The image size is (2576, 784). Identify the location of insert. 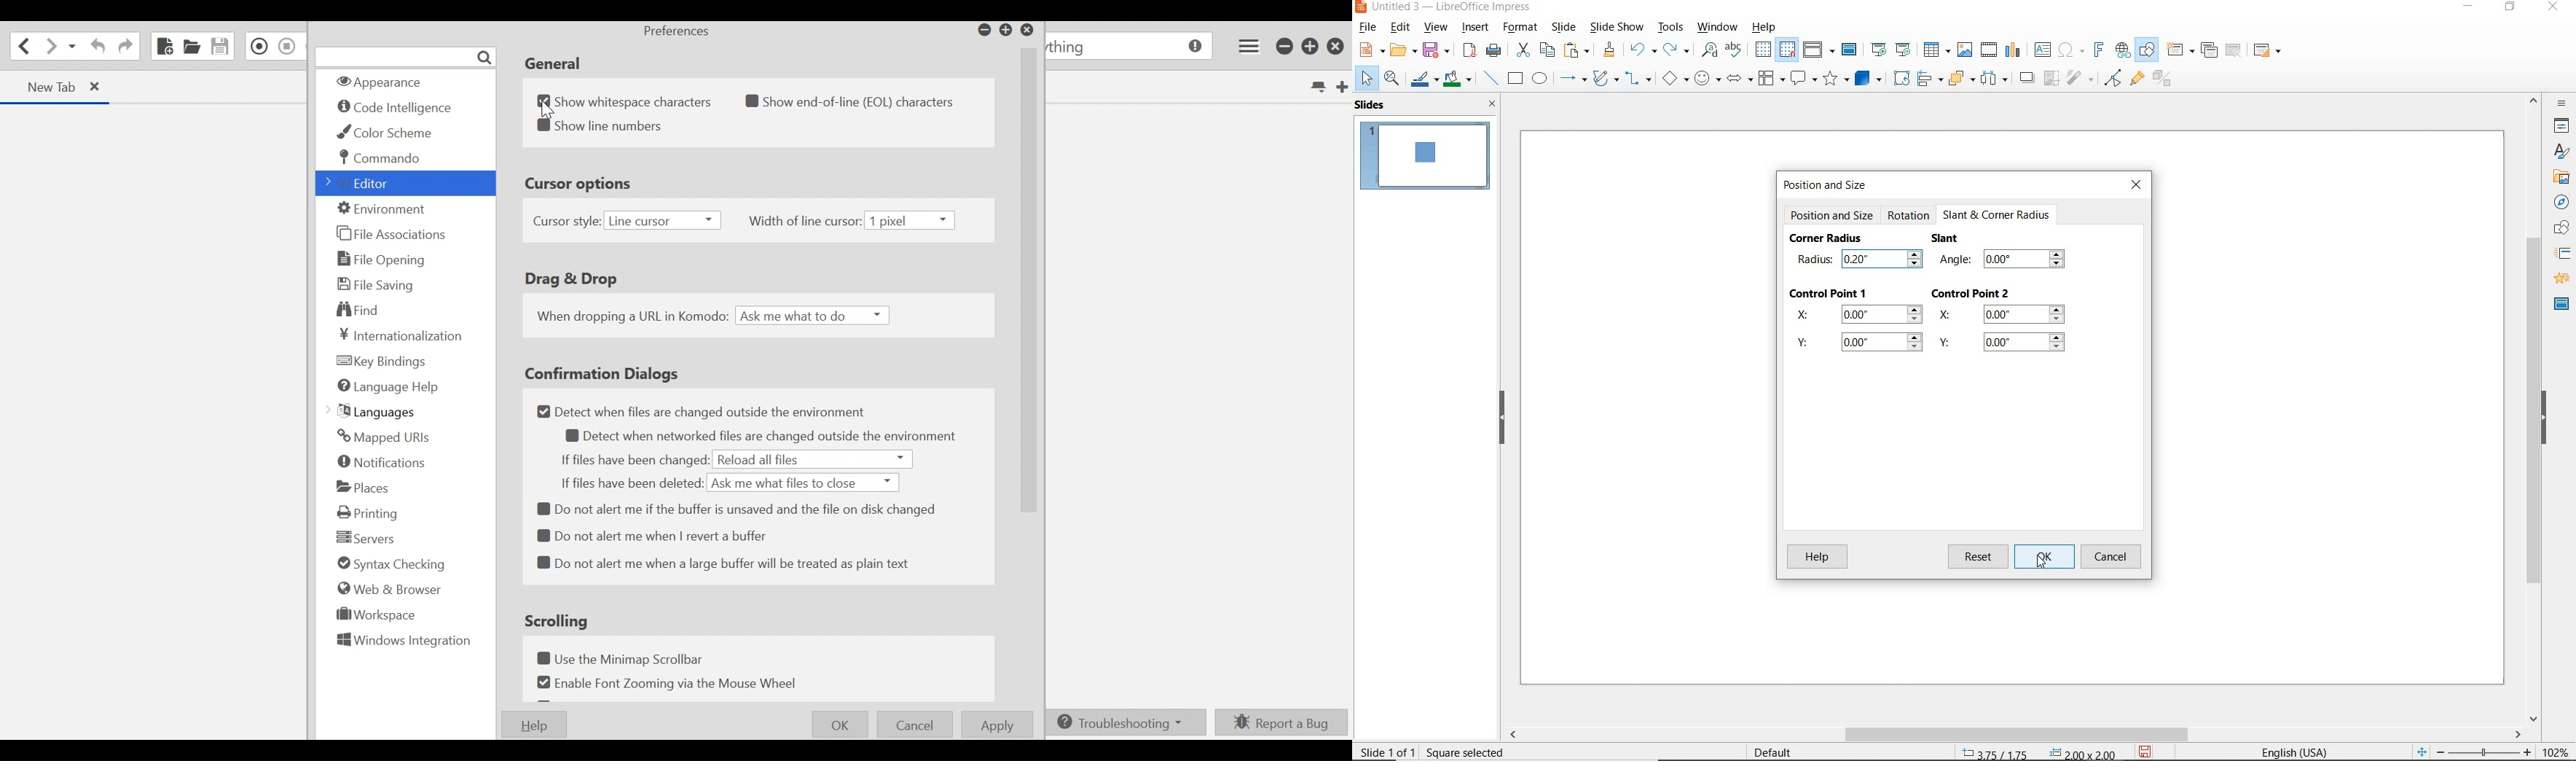
(1477, 28).